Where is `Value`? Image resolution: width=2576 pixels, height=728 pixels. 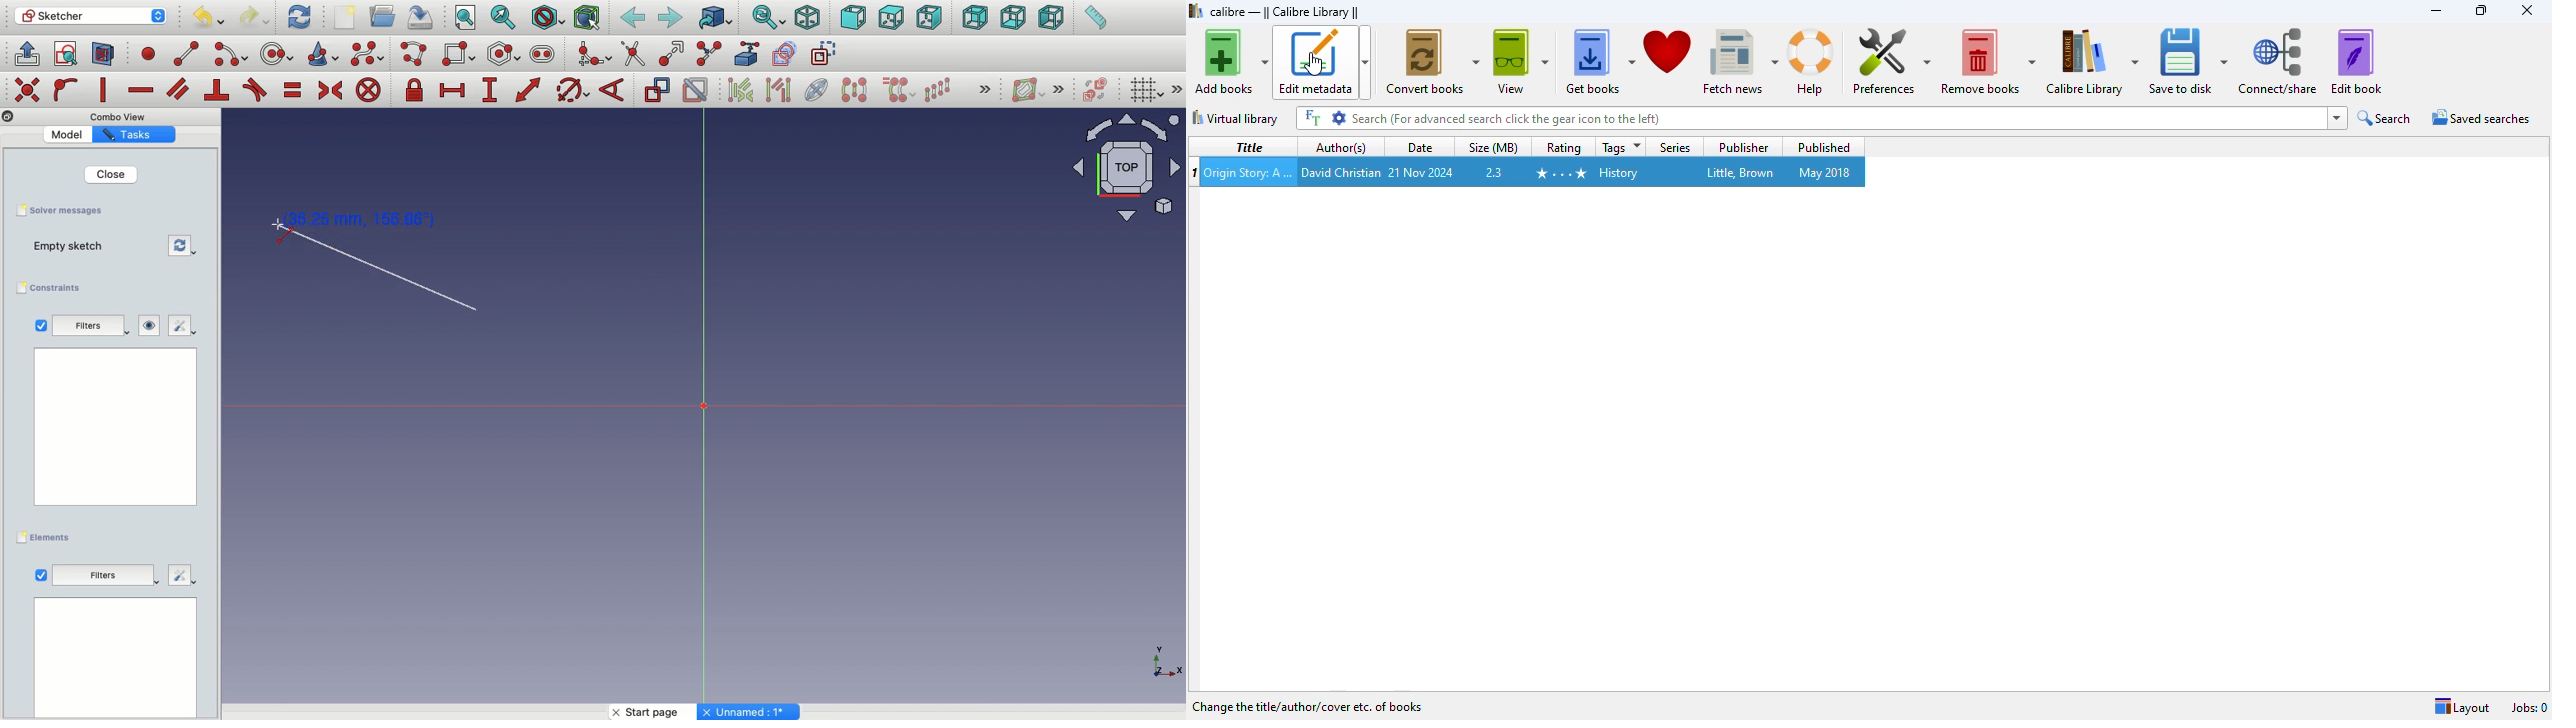 Value is located at coordinates (67, 135).